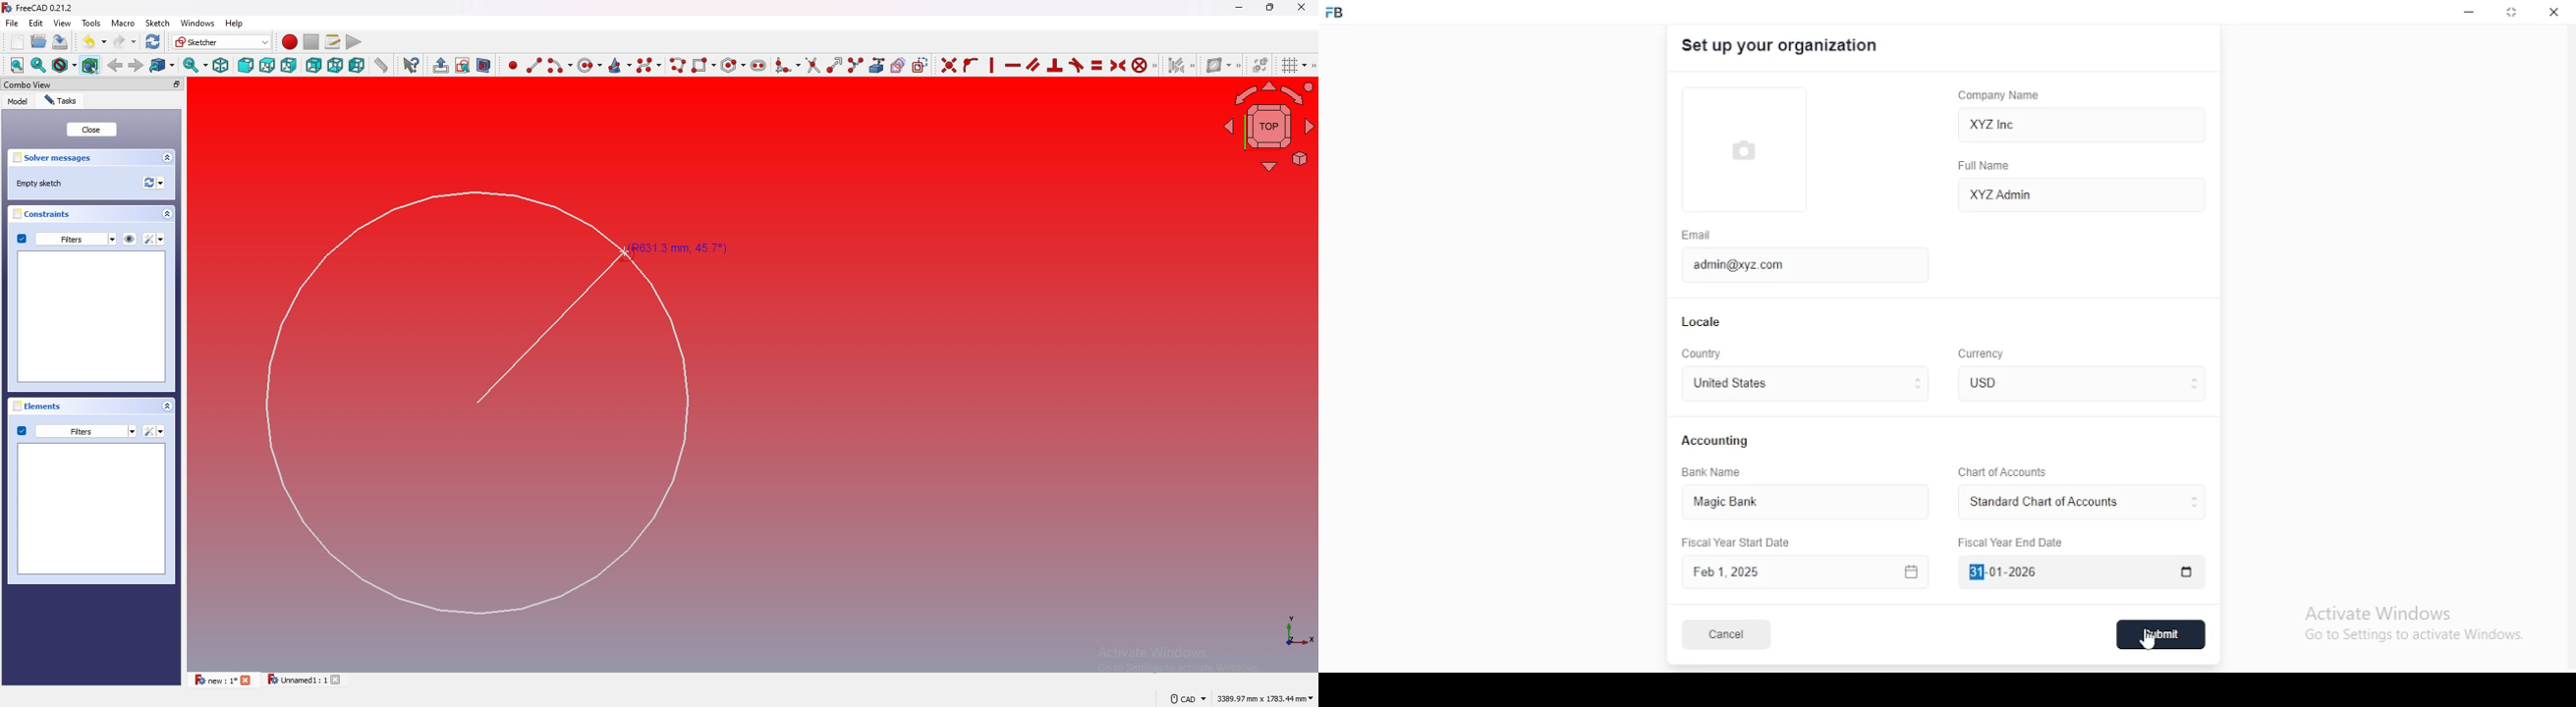  What do you see at coordinates (314, 65) in the screenshot?
I see `back` at bounding box center [314, 65].